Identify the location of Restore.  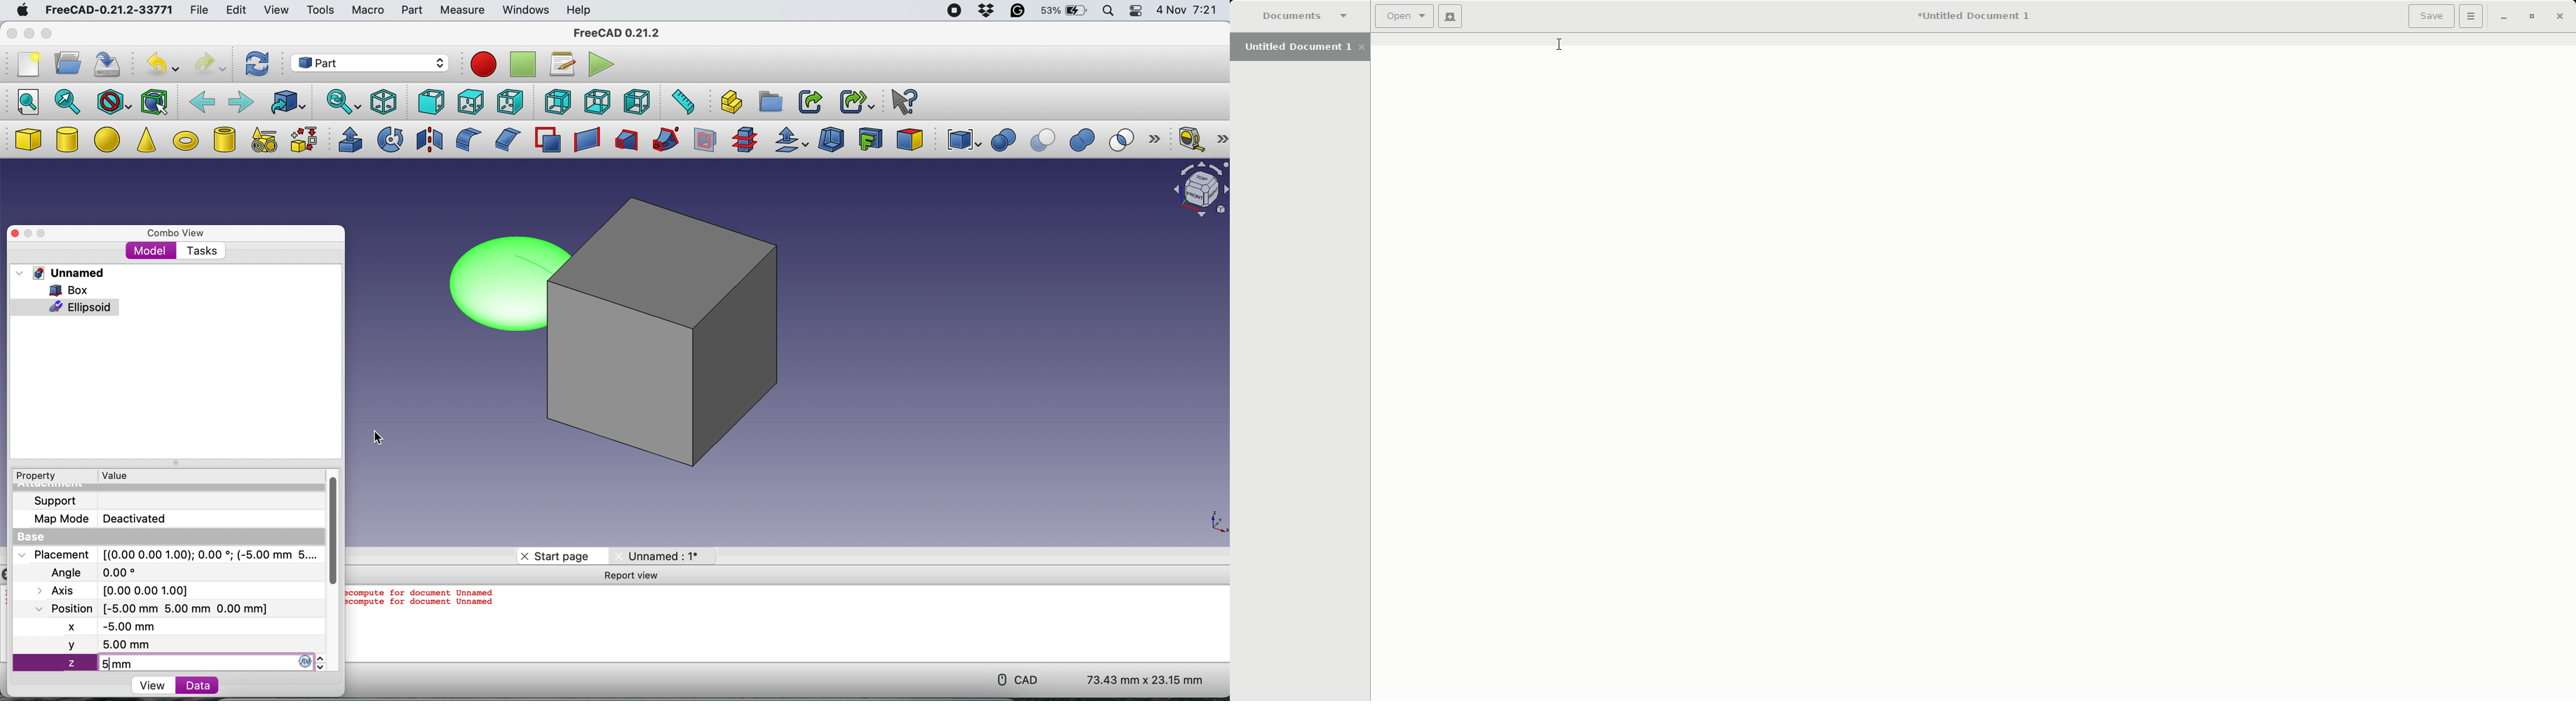
(2530, 16).